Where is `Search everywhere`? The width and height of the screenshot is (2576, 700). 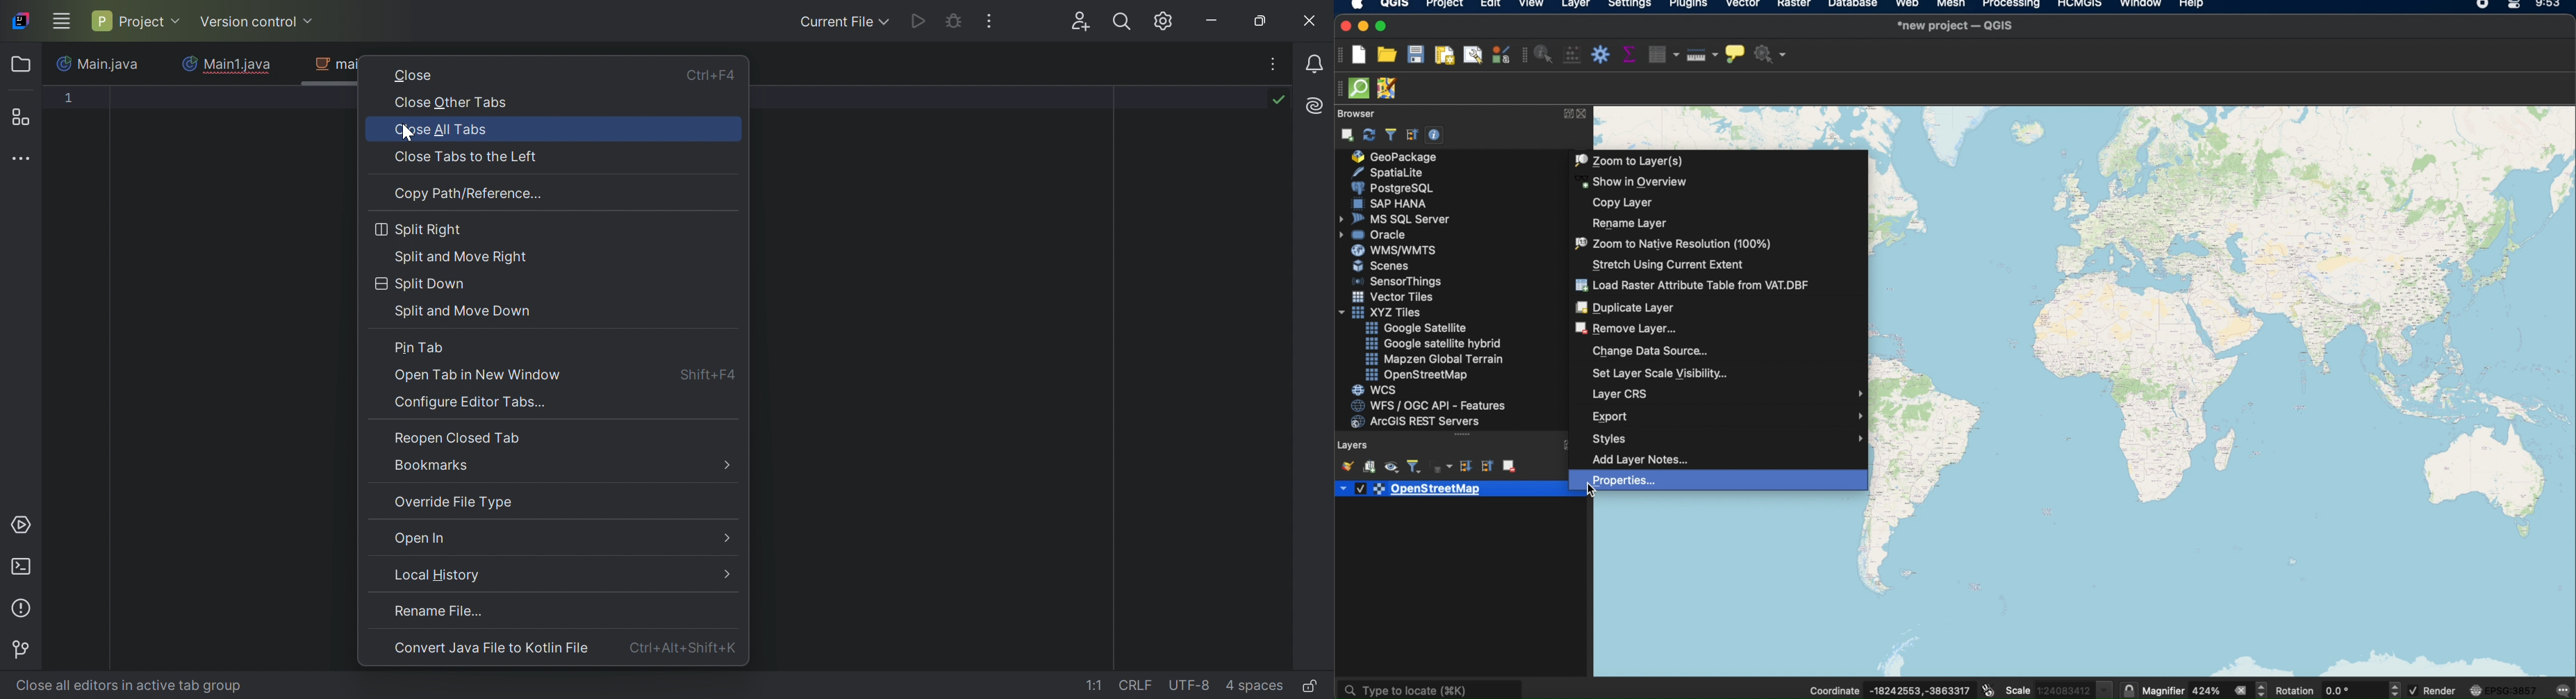 Search everywhere is located at coordinates (1124, 24).